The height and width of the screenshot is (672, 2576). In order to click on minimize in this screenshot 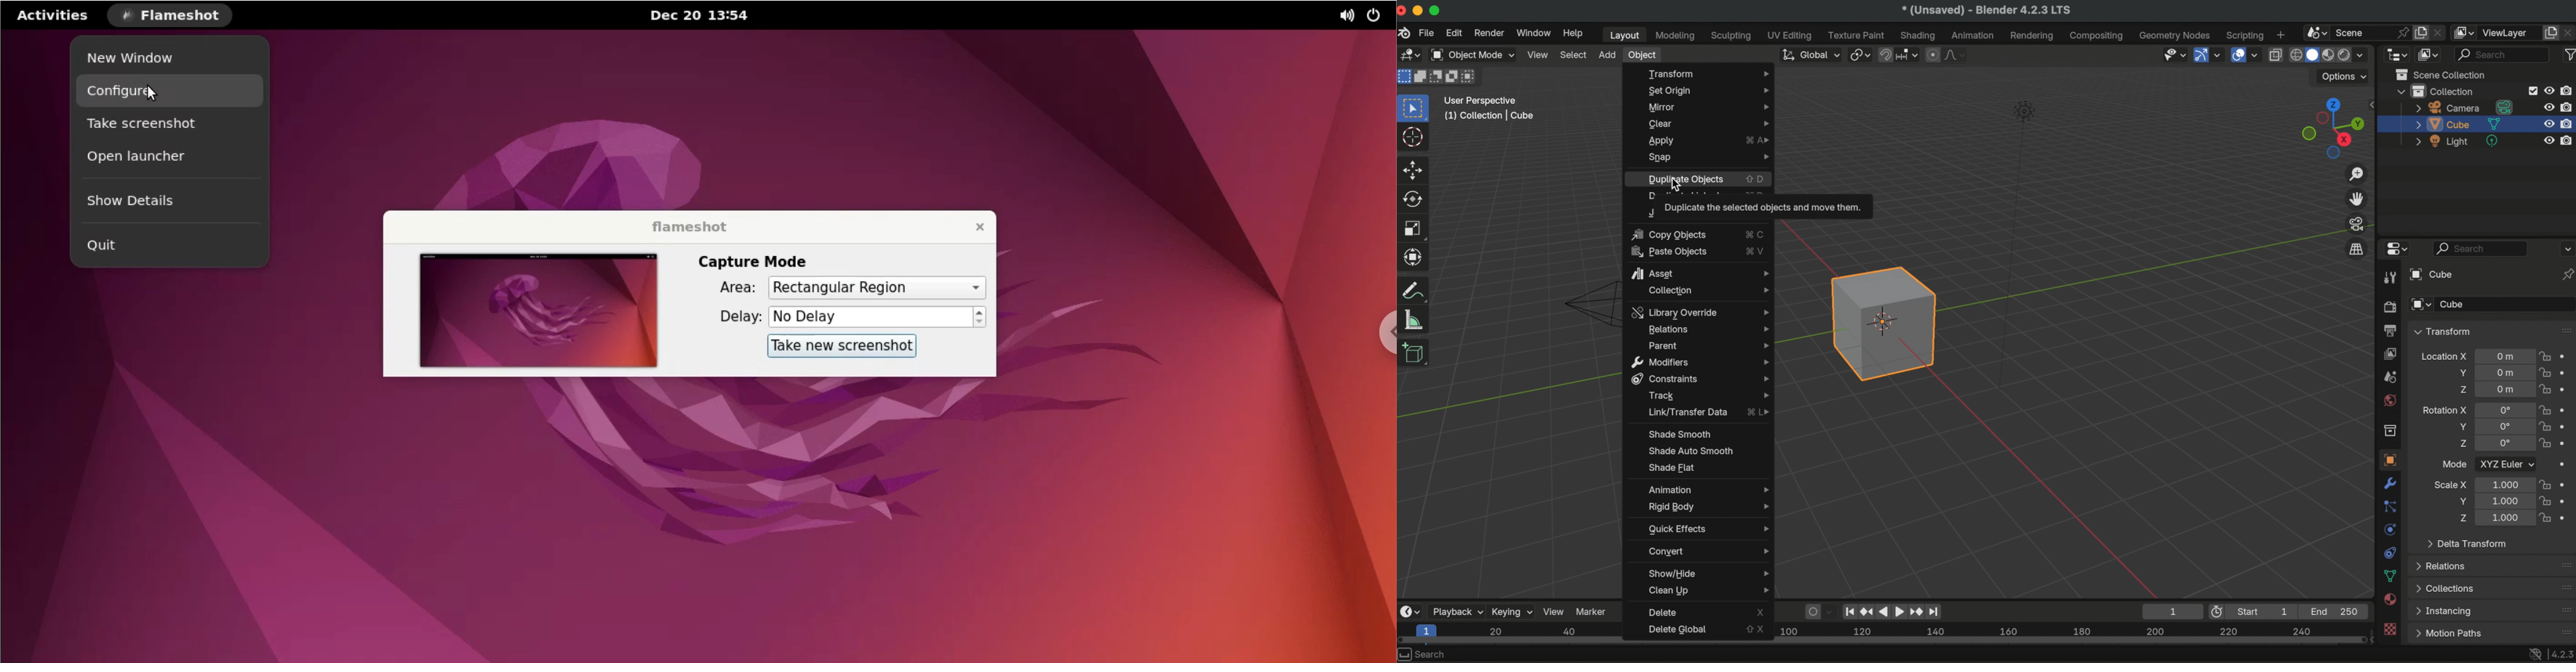, I will do `click(1420, 10)`.